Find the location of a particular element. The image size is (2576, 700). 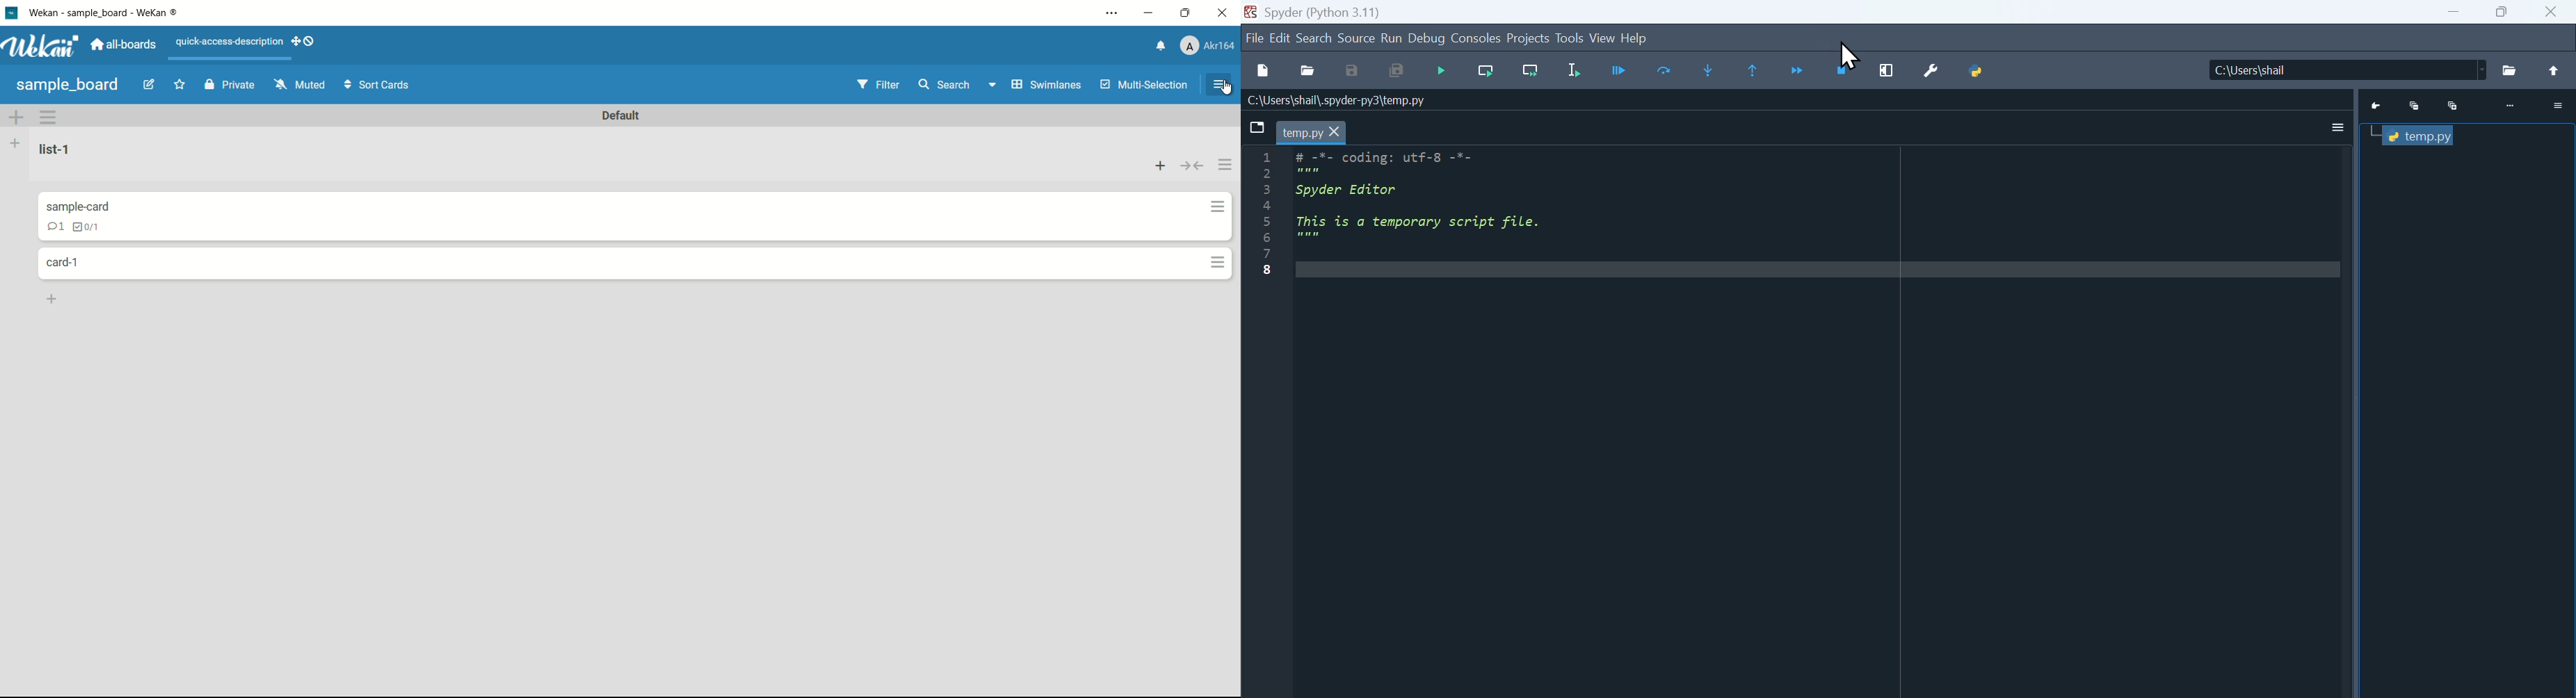

board name is located at coordinates (69, 84).